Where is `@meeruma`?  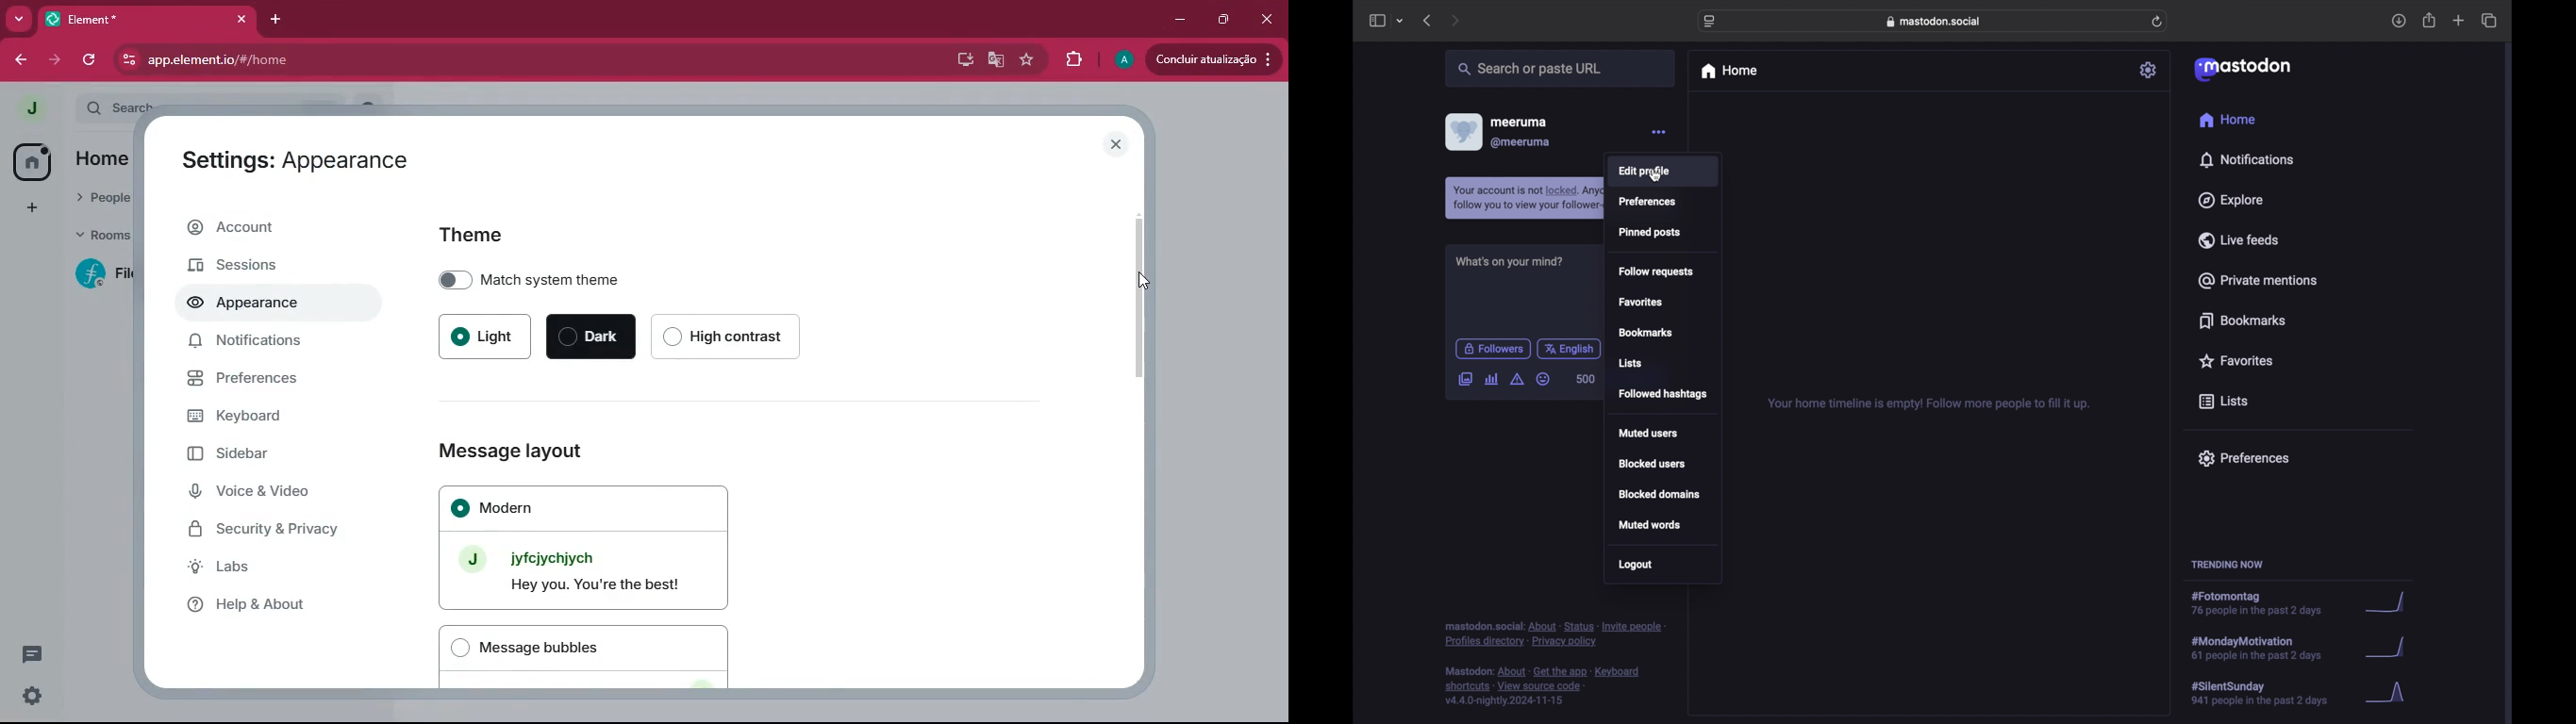
@meeruma is located at coordinates (1521, 143).